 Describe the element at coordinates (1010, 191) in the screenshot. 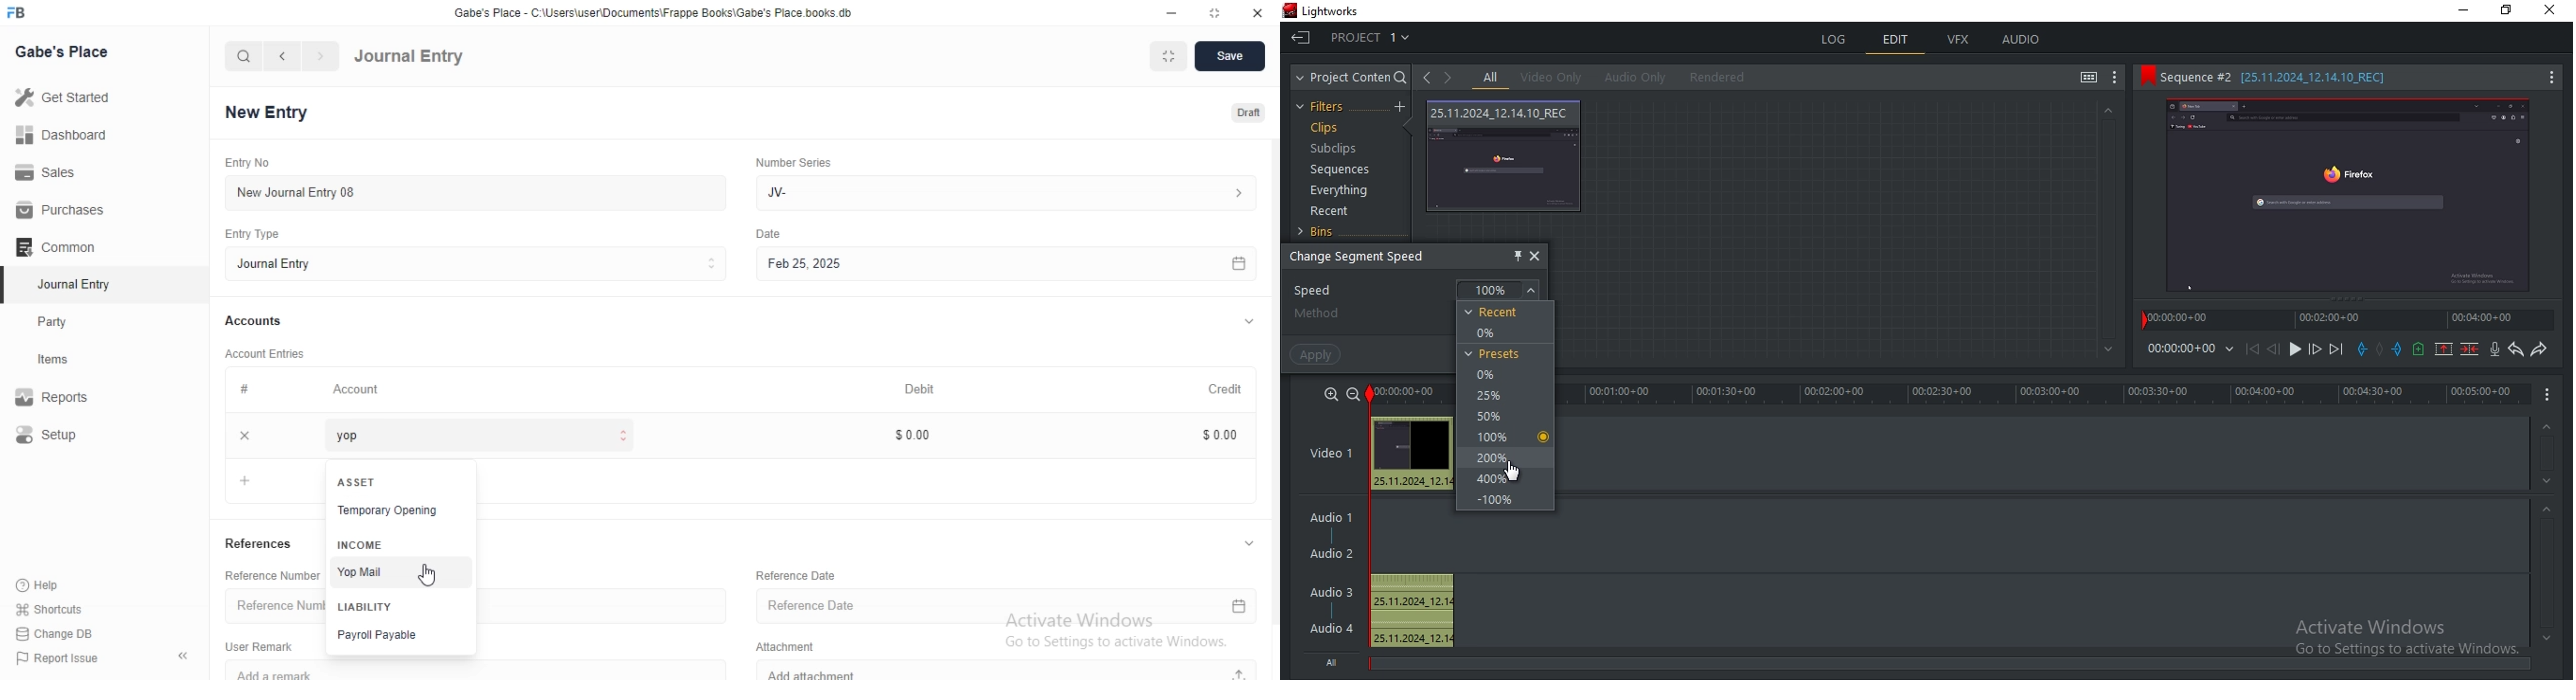

I see `Jv-` at that location.